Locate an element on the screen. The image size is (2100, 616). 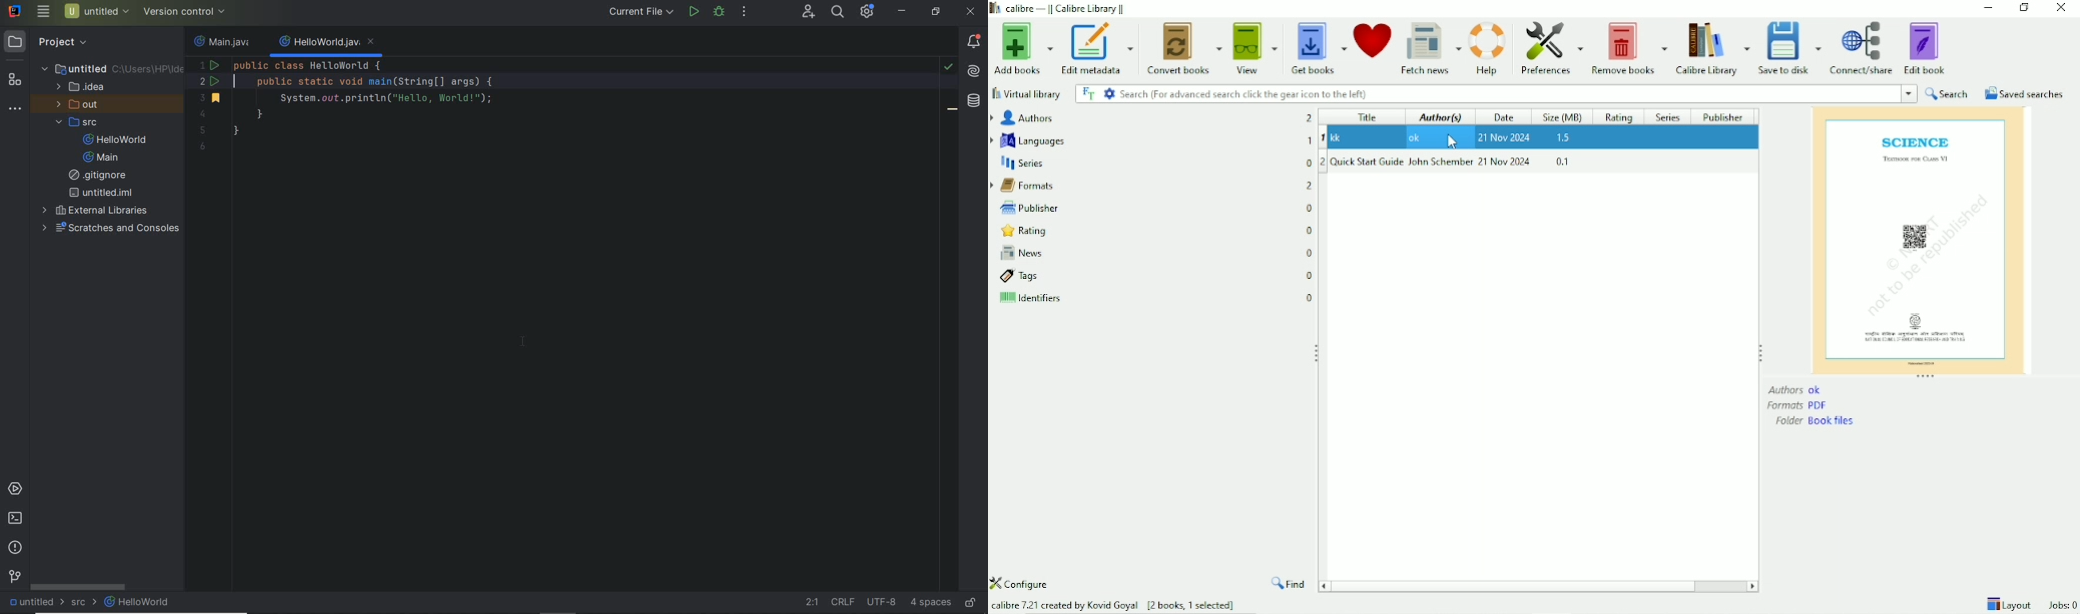
Edit metadata is located at coordinates (1098, 49).